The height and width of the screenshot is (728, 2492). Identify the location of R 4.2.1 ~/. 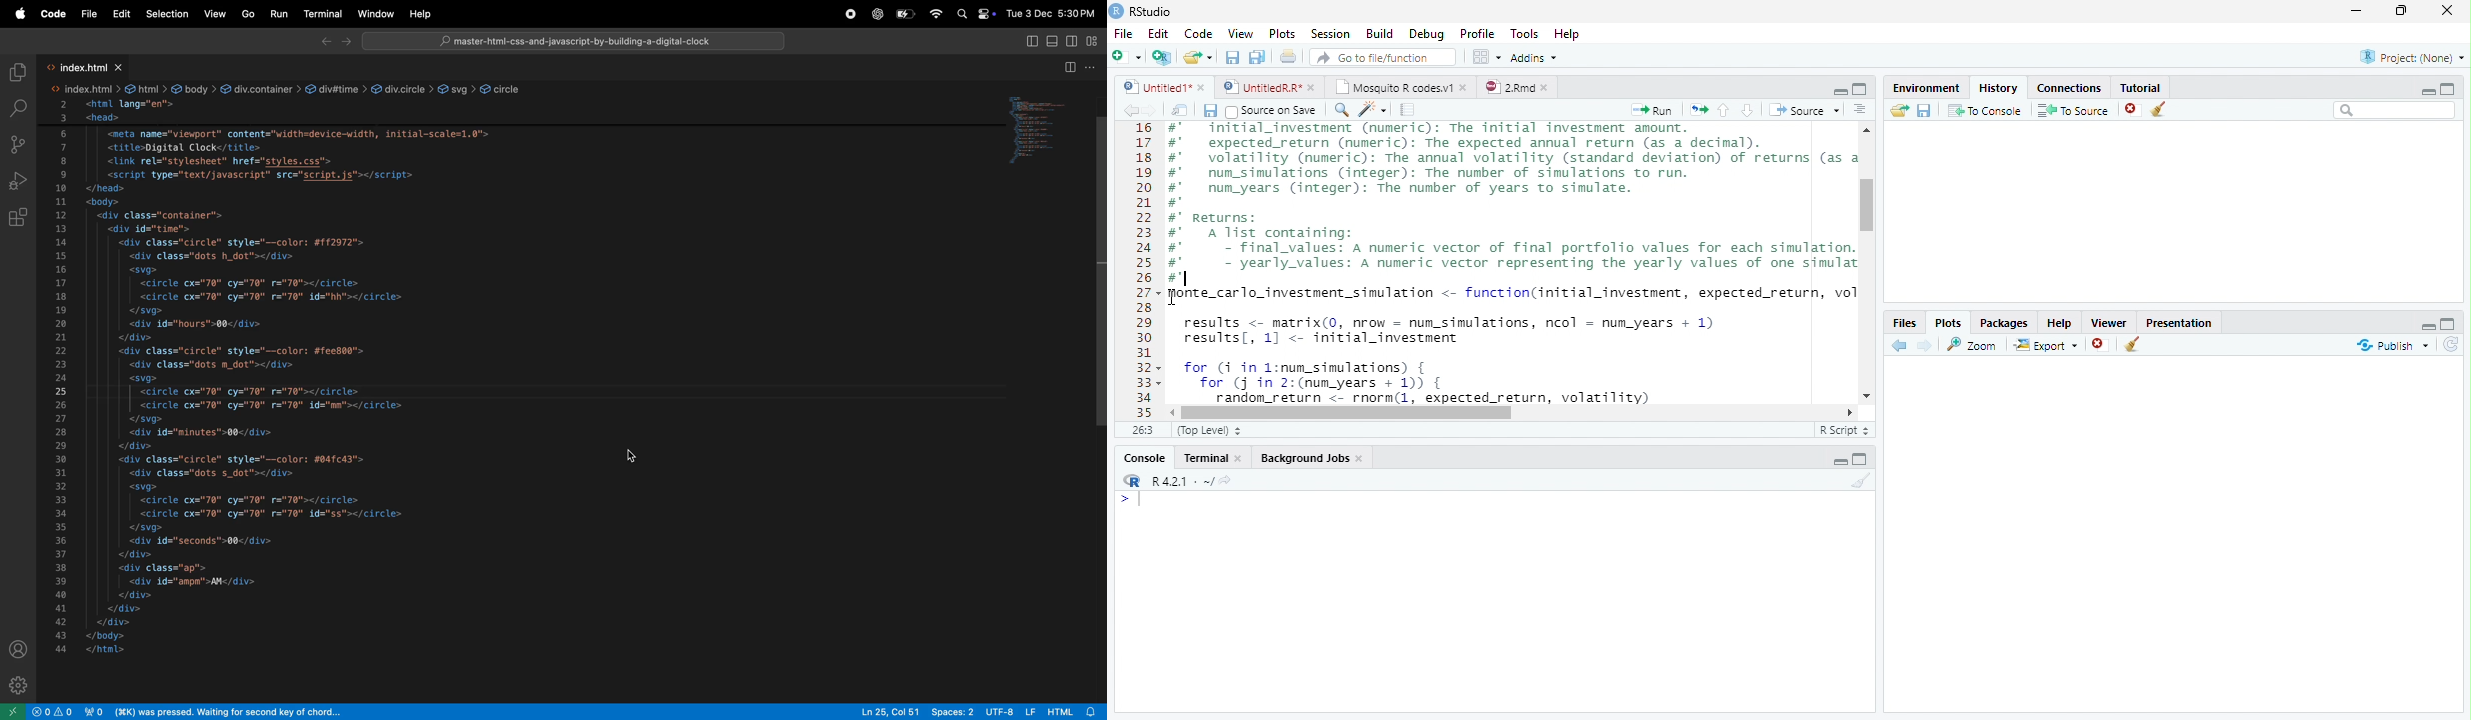
(1174, 479).